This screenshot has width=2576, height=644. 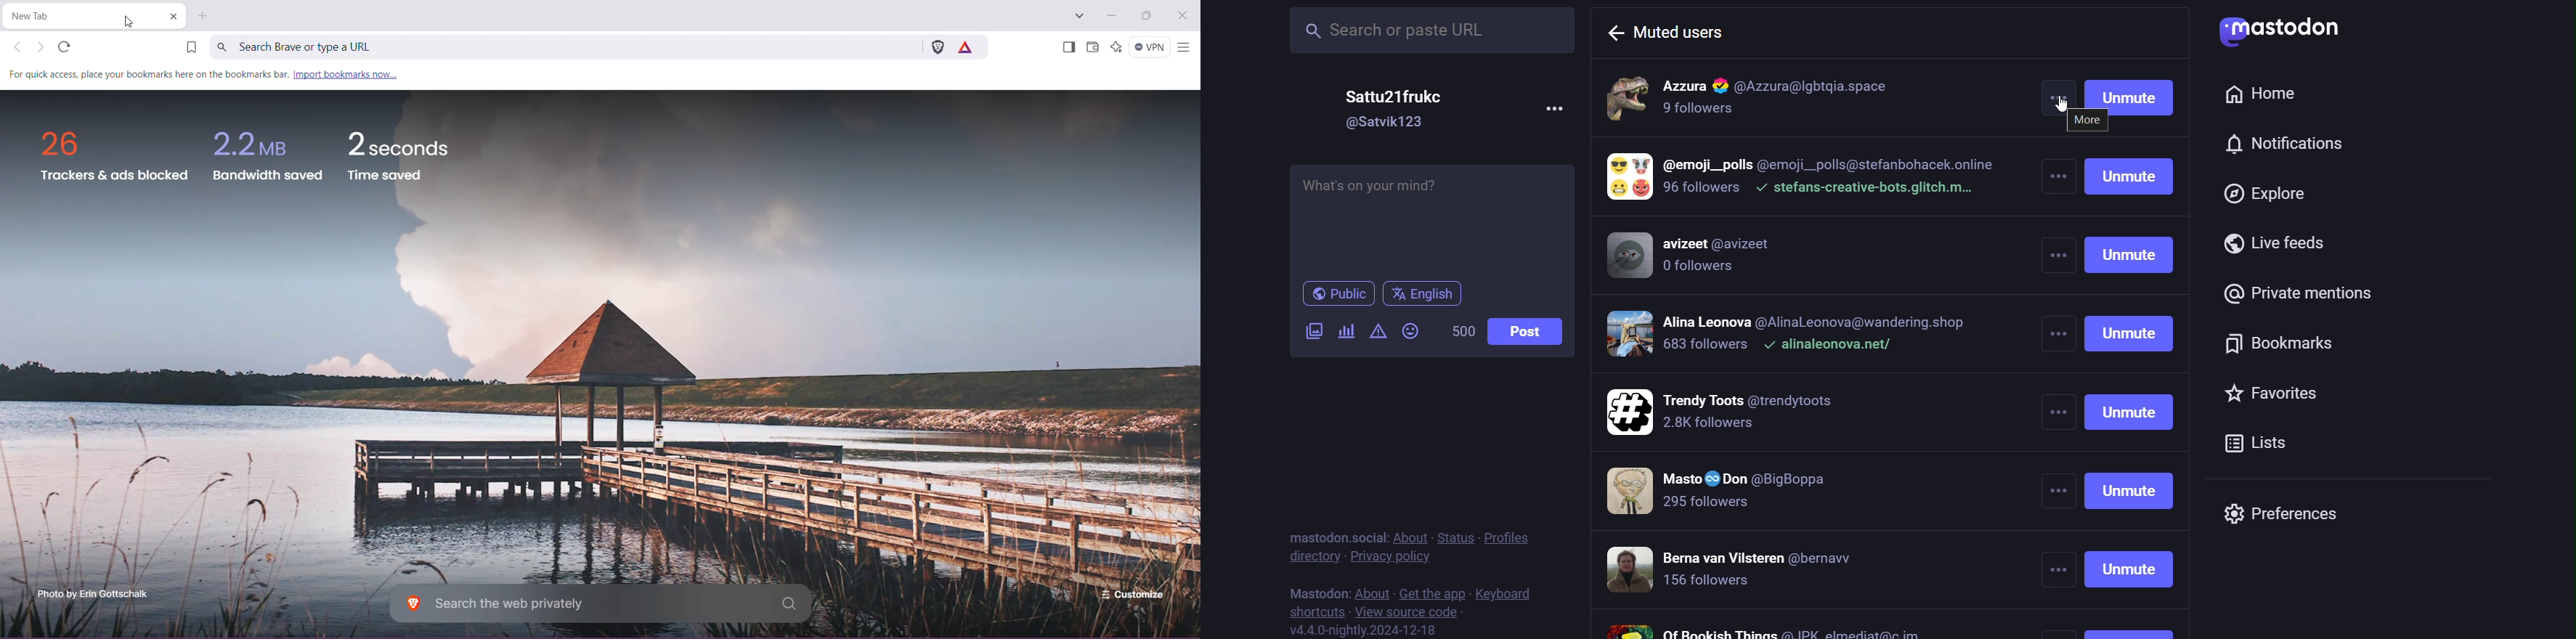 What do you see at coordinates (1345, 333) in the screenshot?
I see `poll` at bounding box center [1345, 333].